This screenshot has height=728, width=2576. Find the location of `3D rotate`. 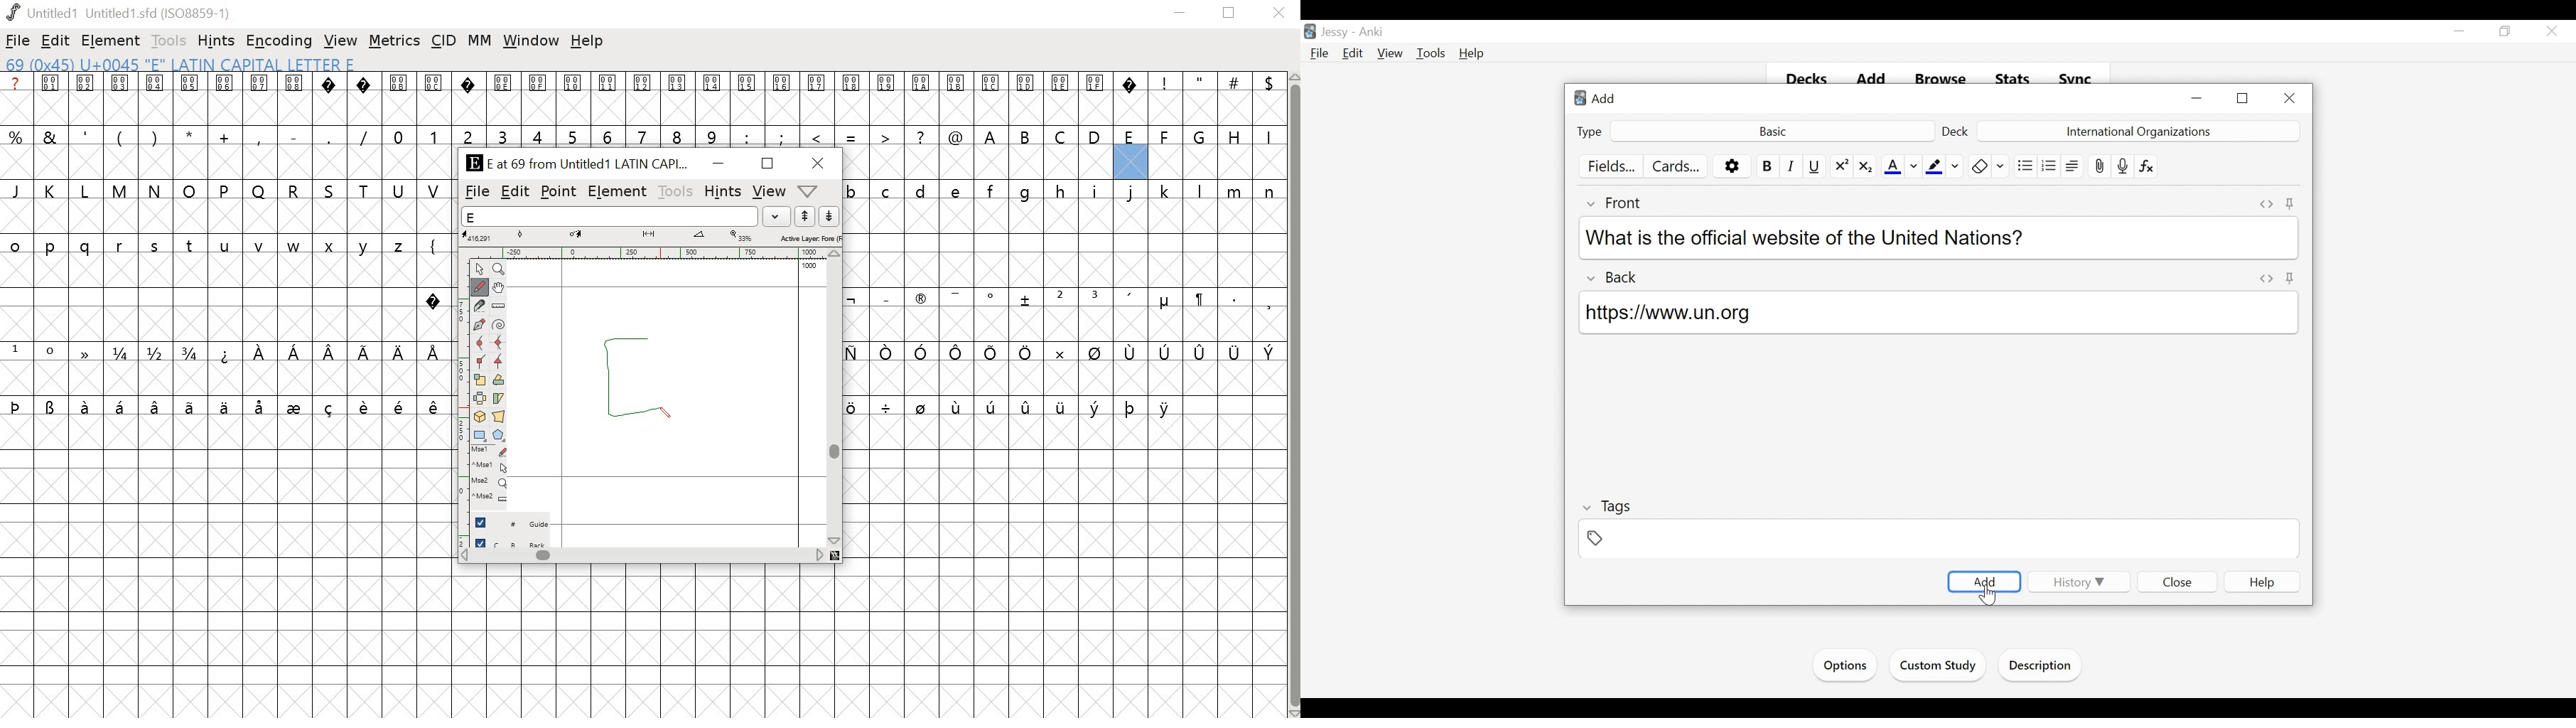

3D rotate is located at coordinates (480, 418).